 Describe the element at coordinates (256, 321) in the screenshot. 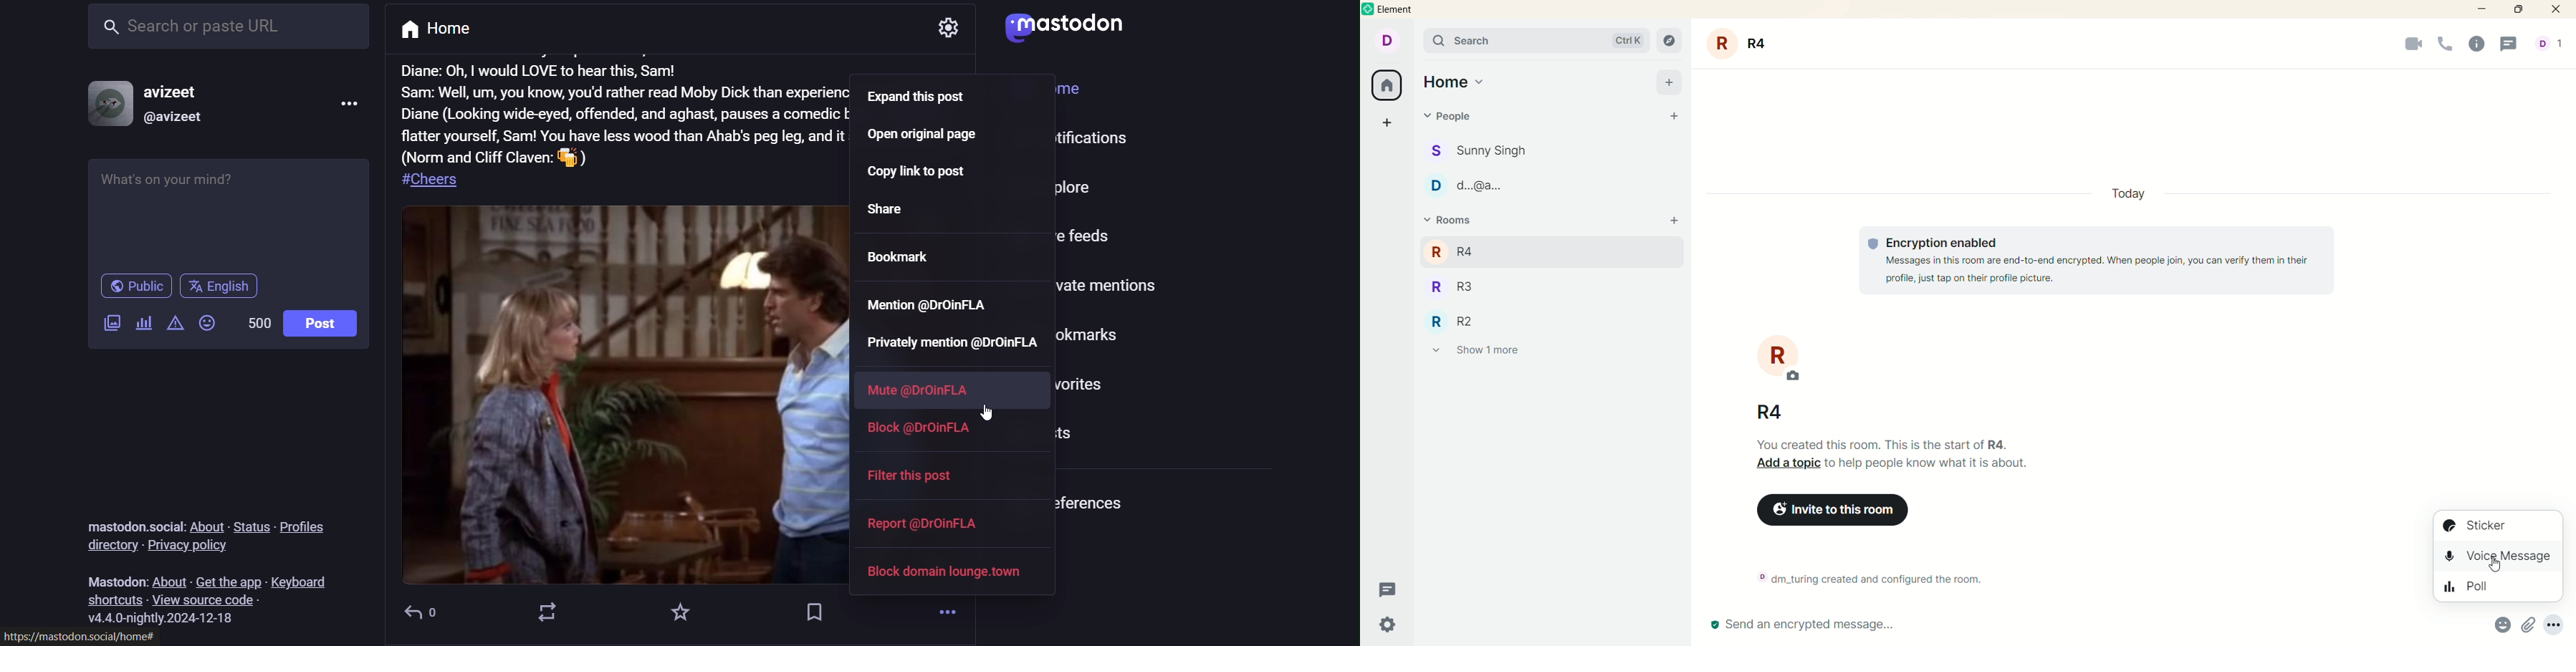

I see `word limit` at that location.